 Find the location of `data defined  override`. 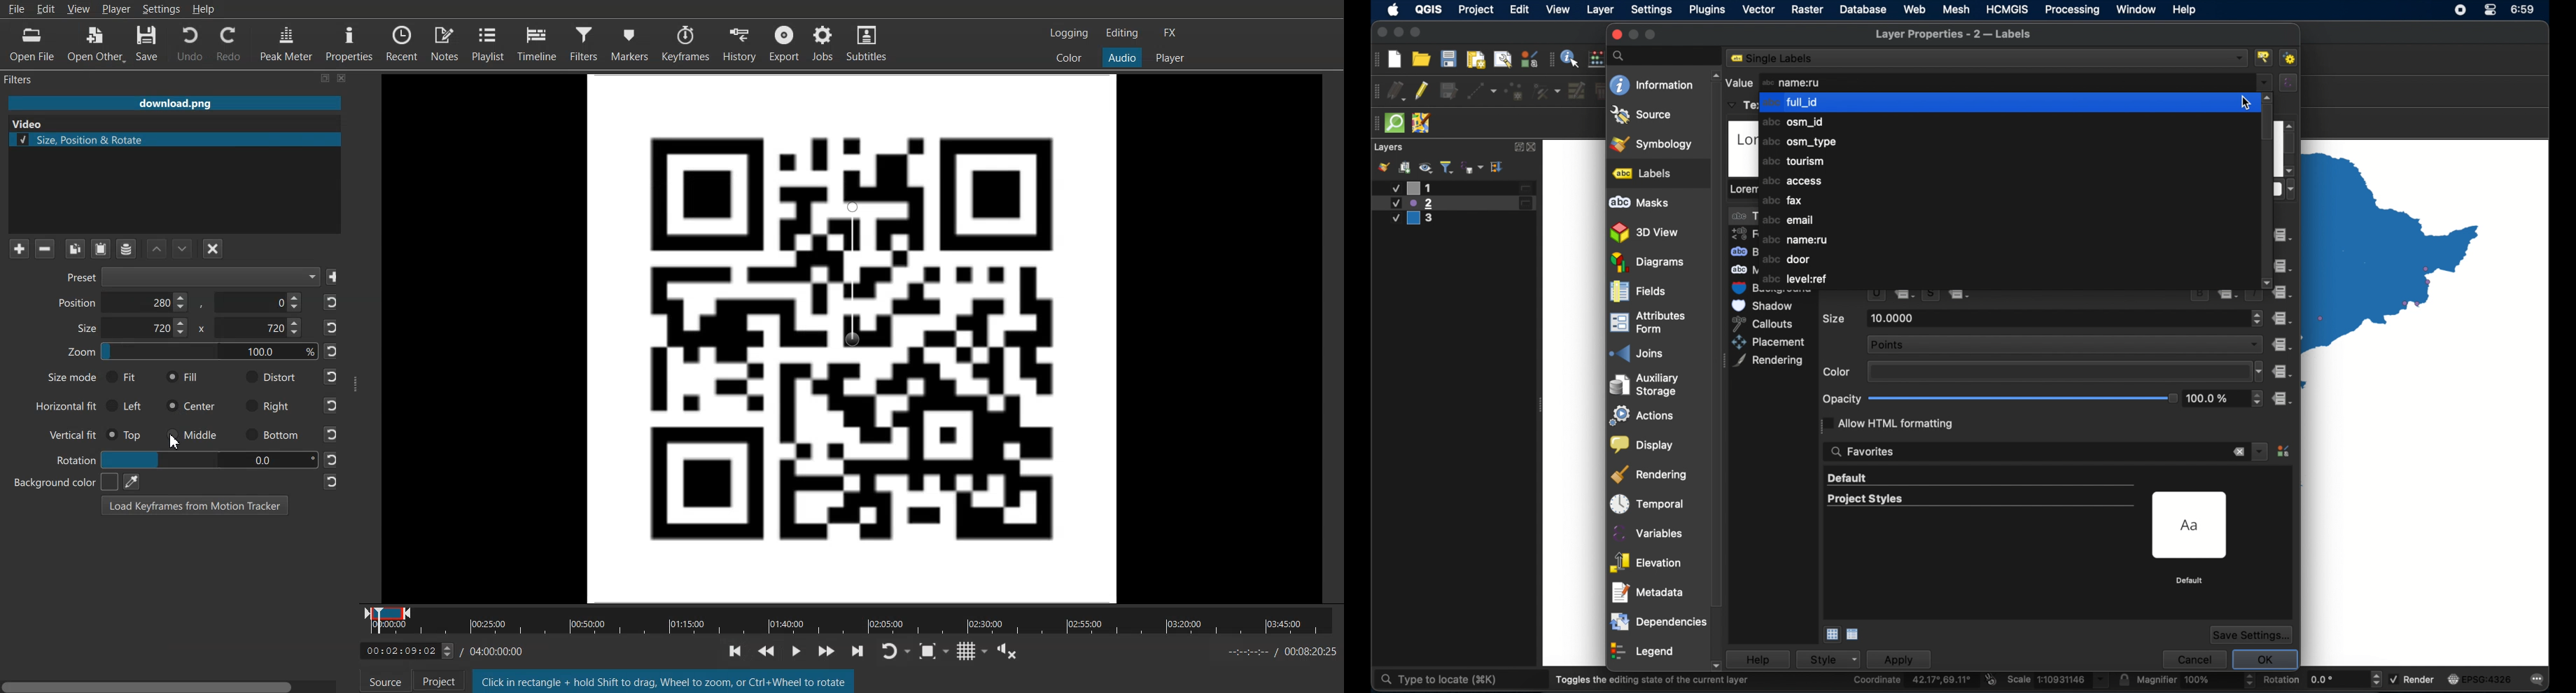

data defined  override is located at coordinates (2283, 398).